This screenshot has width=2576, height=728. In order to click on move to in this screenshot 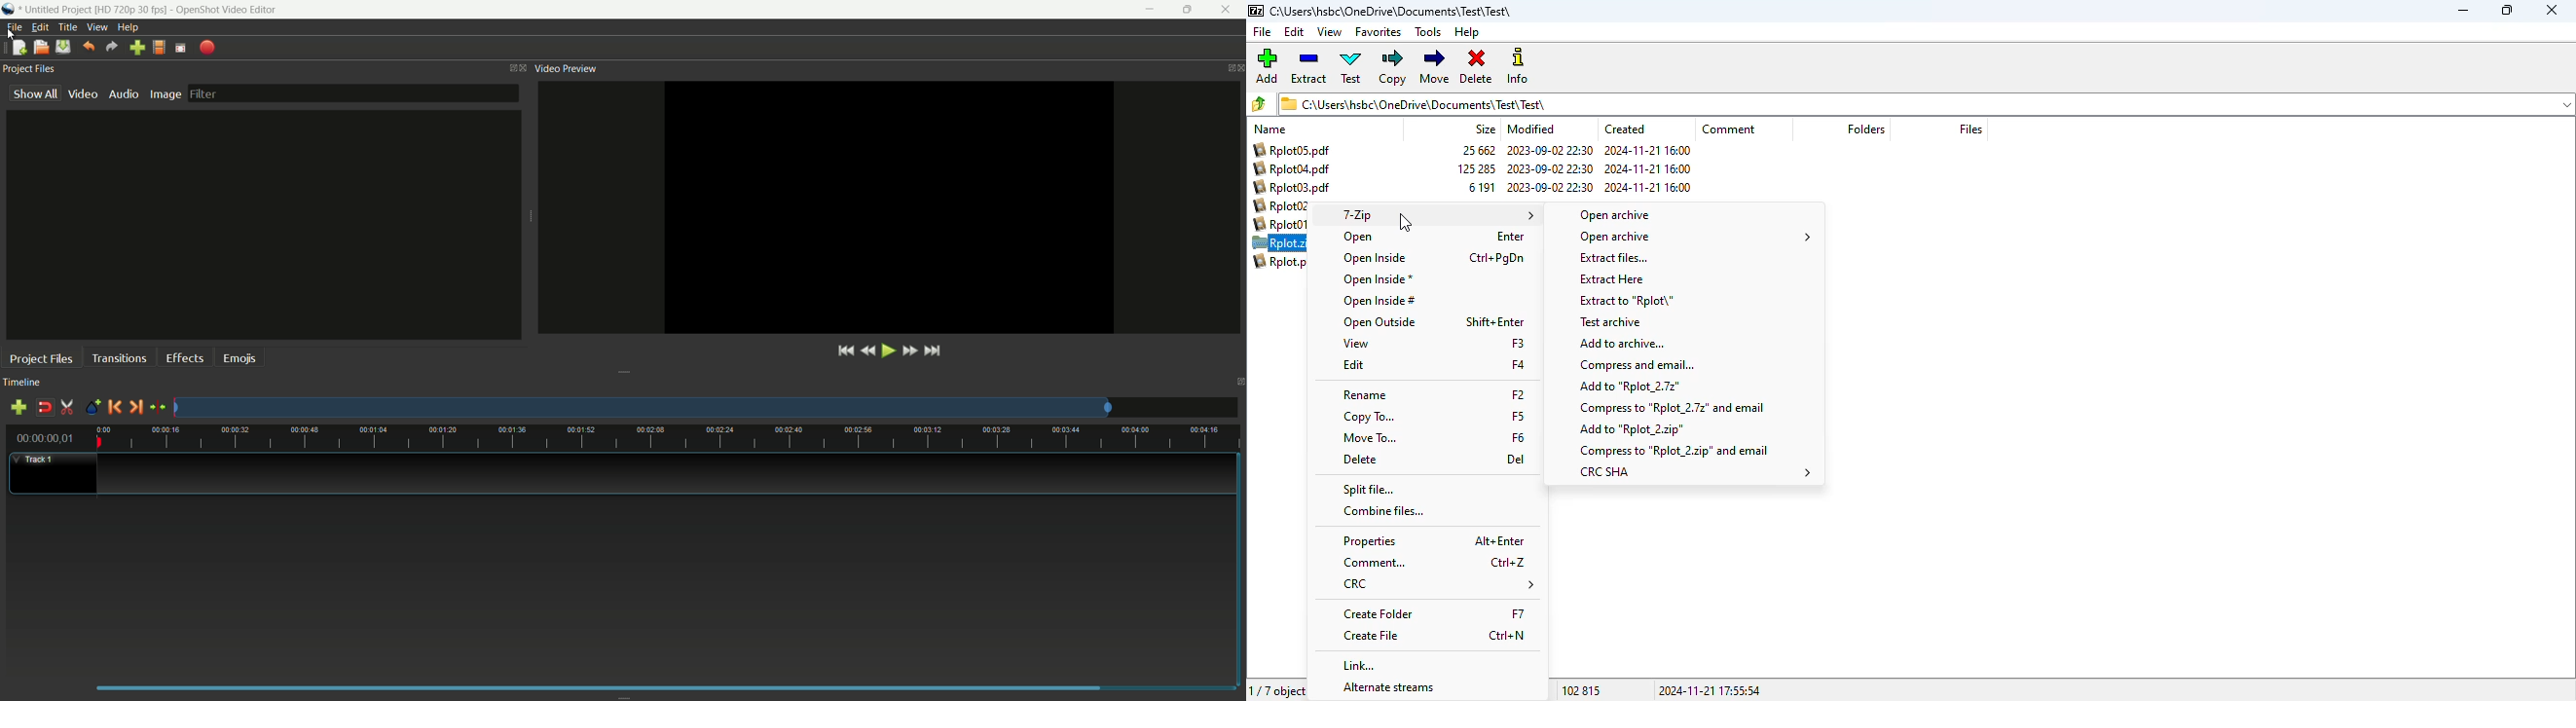, I will do `click(1369, 437)`.